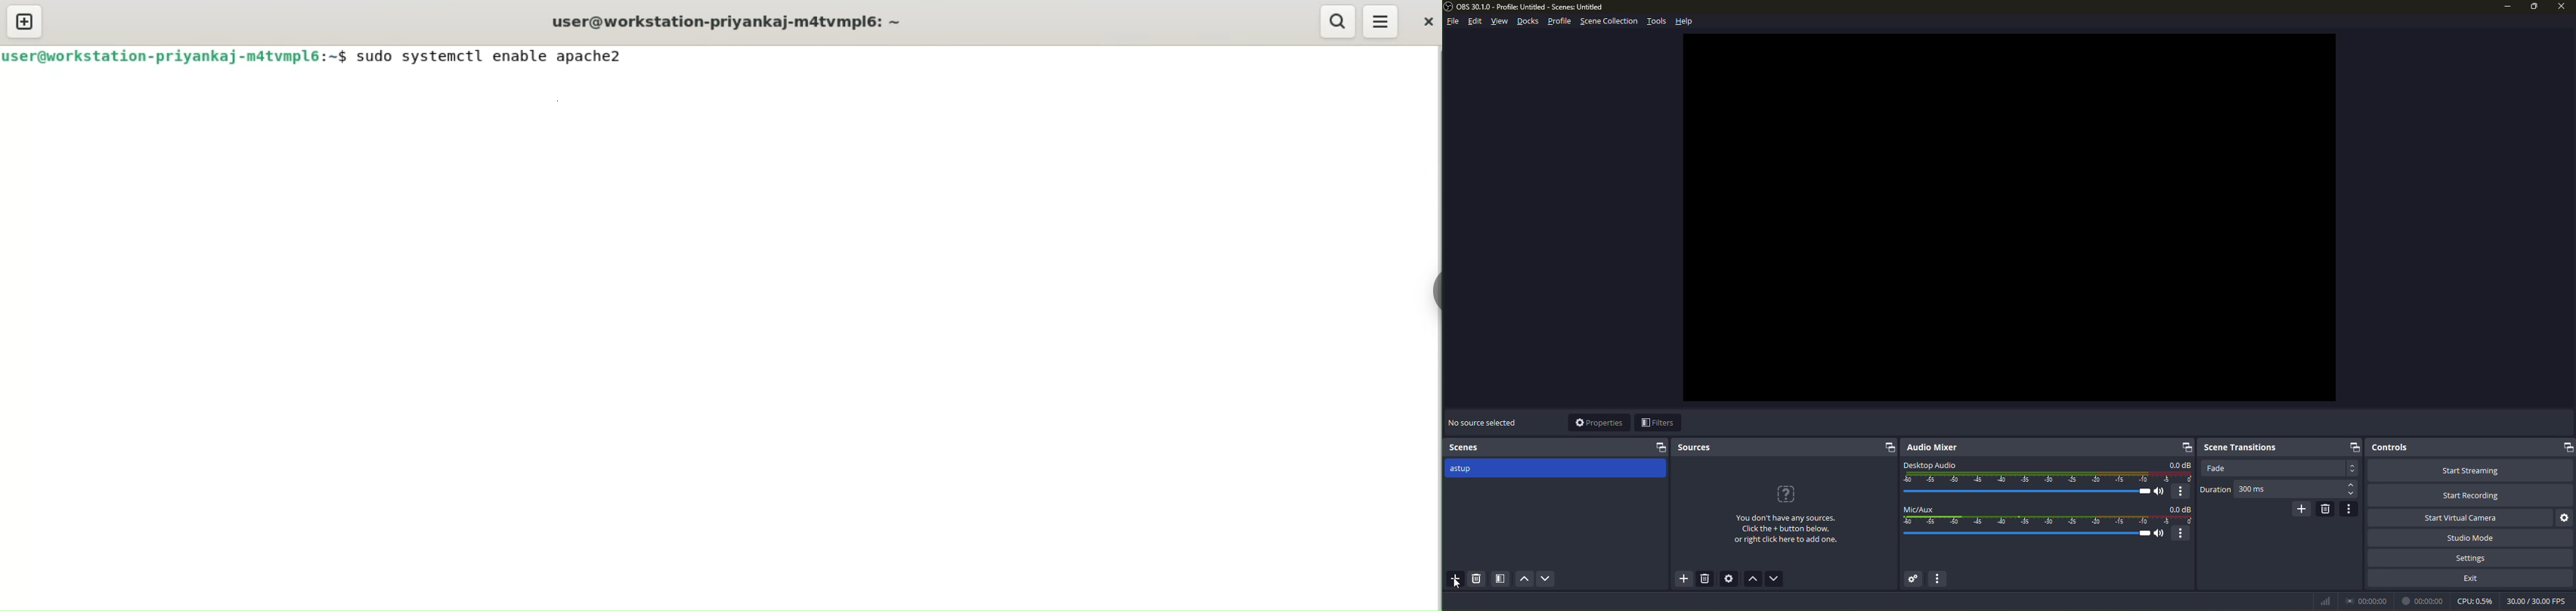 The width and height of the screenshot is (2576, 616). What do you see at coordinates (2354, 447) in the screenshot?
I see `expand` at bounding box center [2354, 447].